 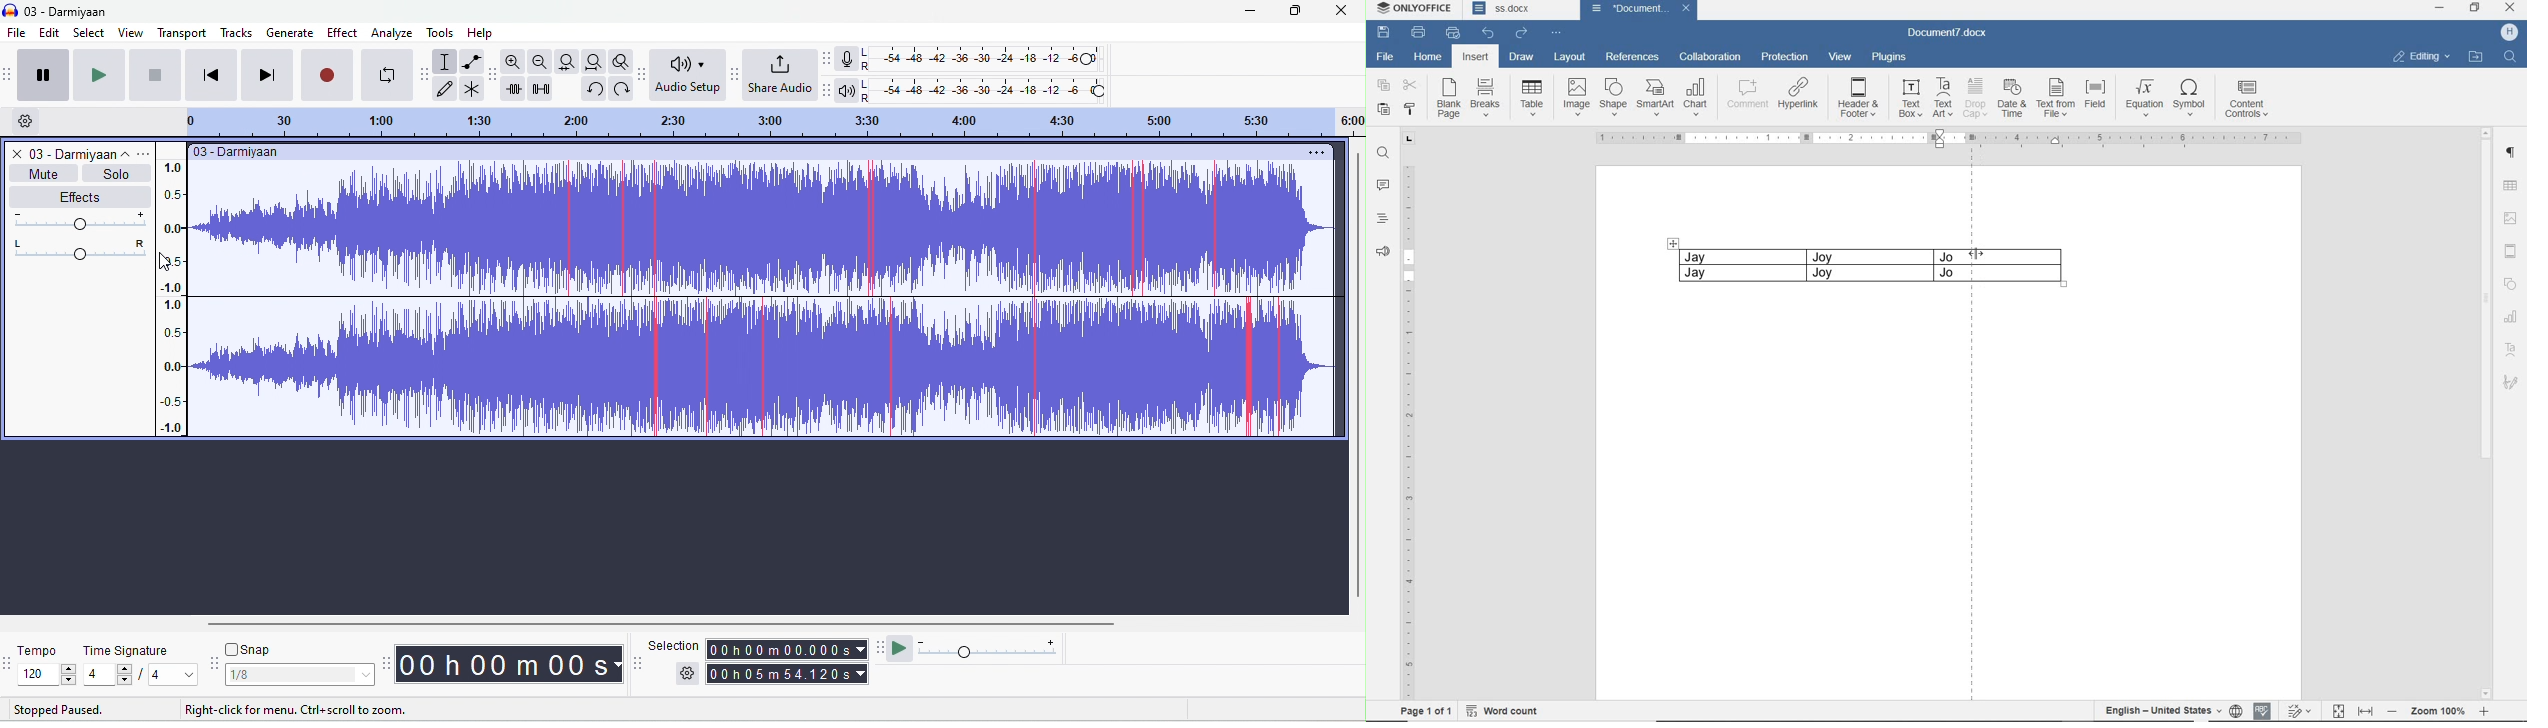 What do you see at coordinates (1383, 185) in the screenshot?
I see `COMMENTS` at bounding box center [1383, 185].